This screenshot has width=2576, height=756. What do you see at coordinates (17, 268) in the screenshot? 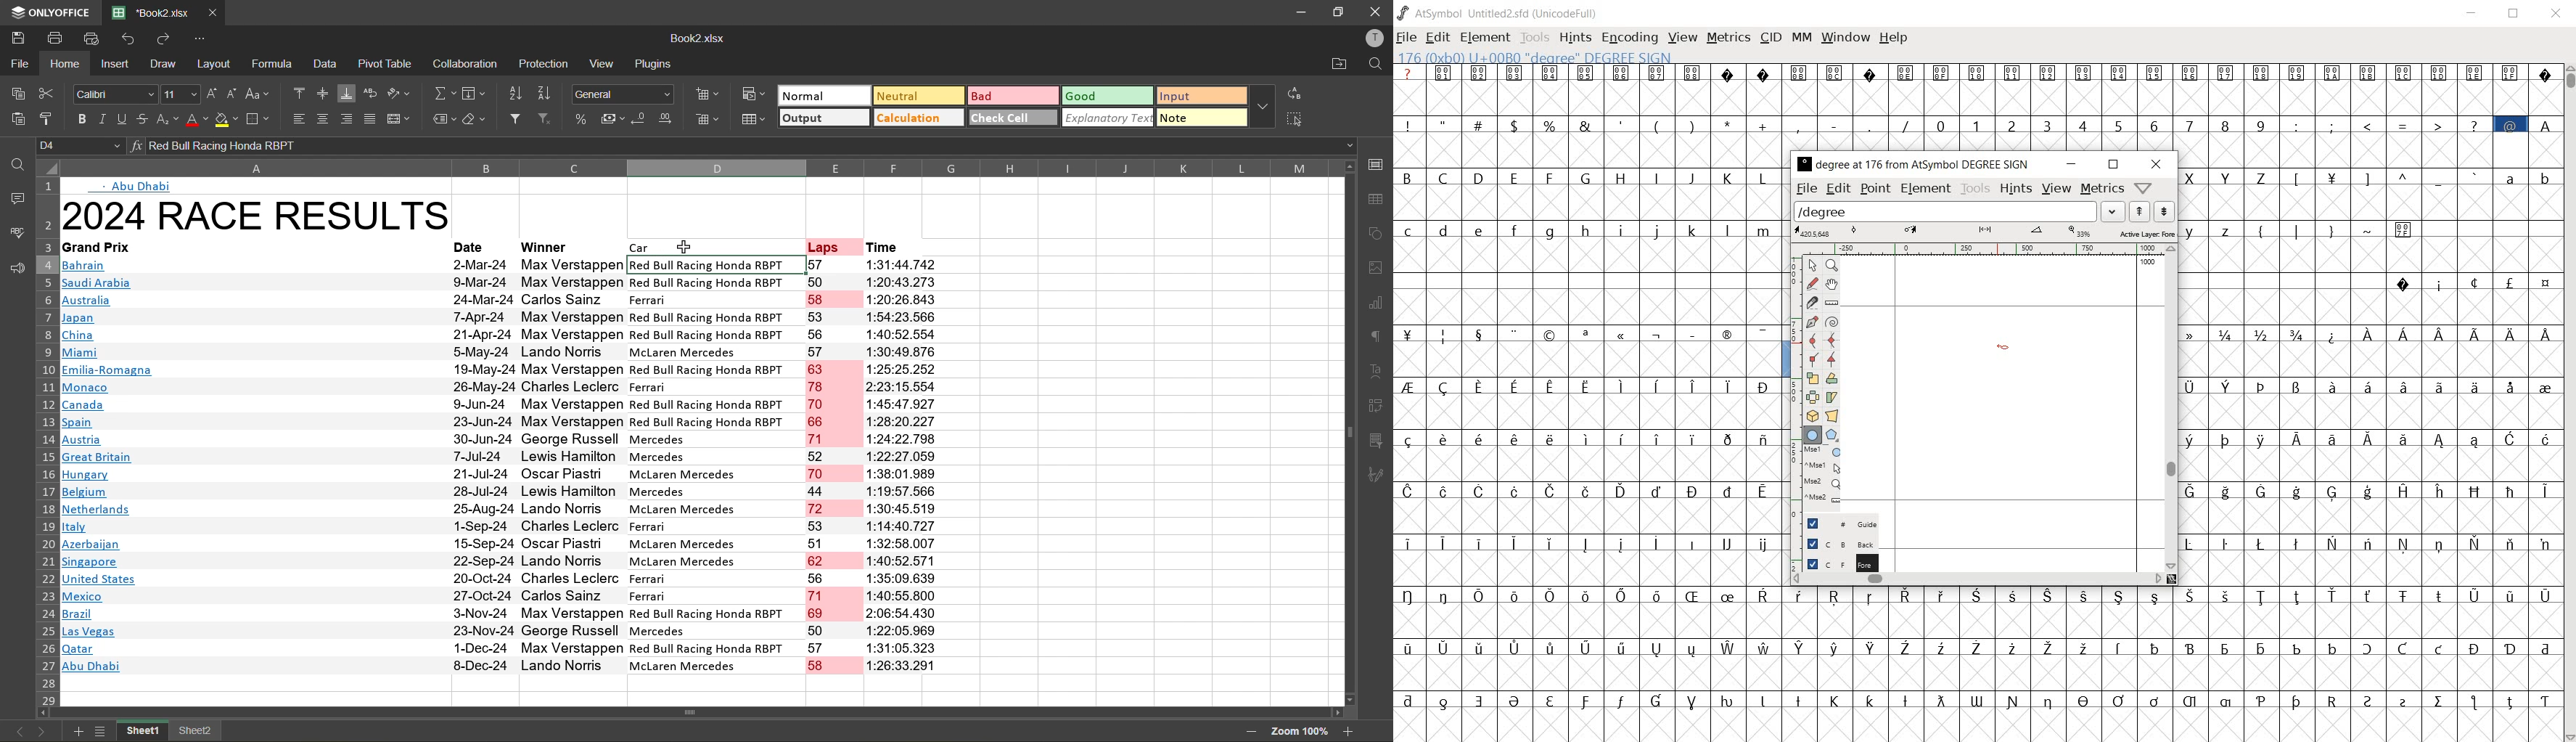
I see `feedback` at bounding box center [17, 268].